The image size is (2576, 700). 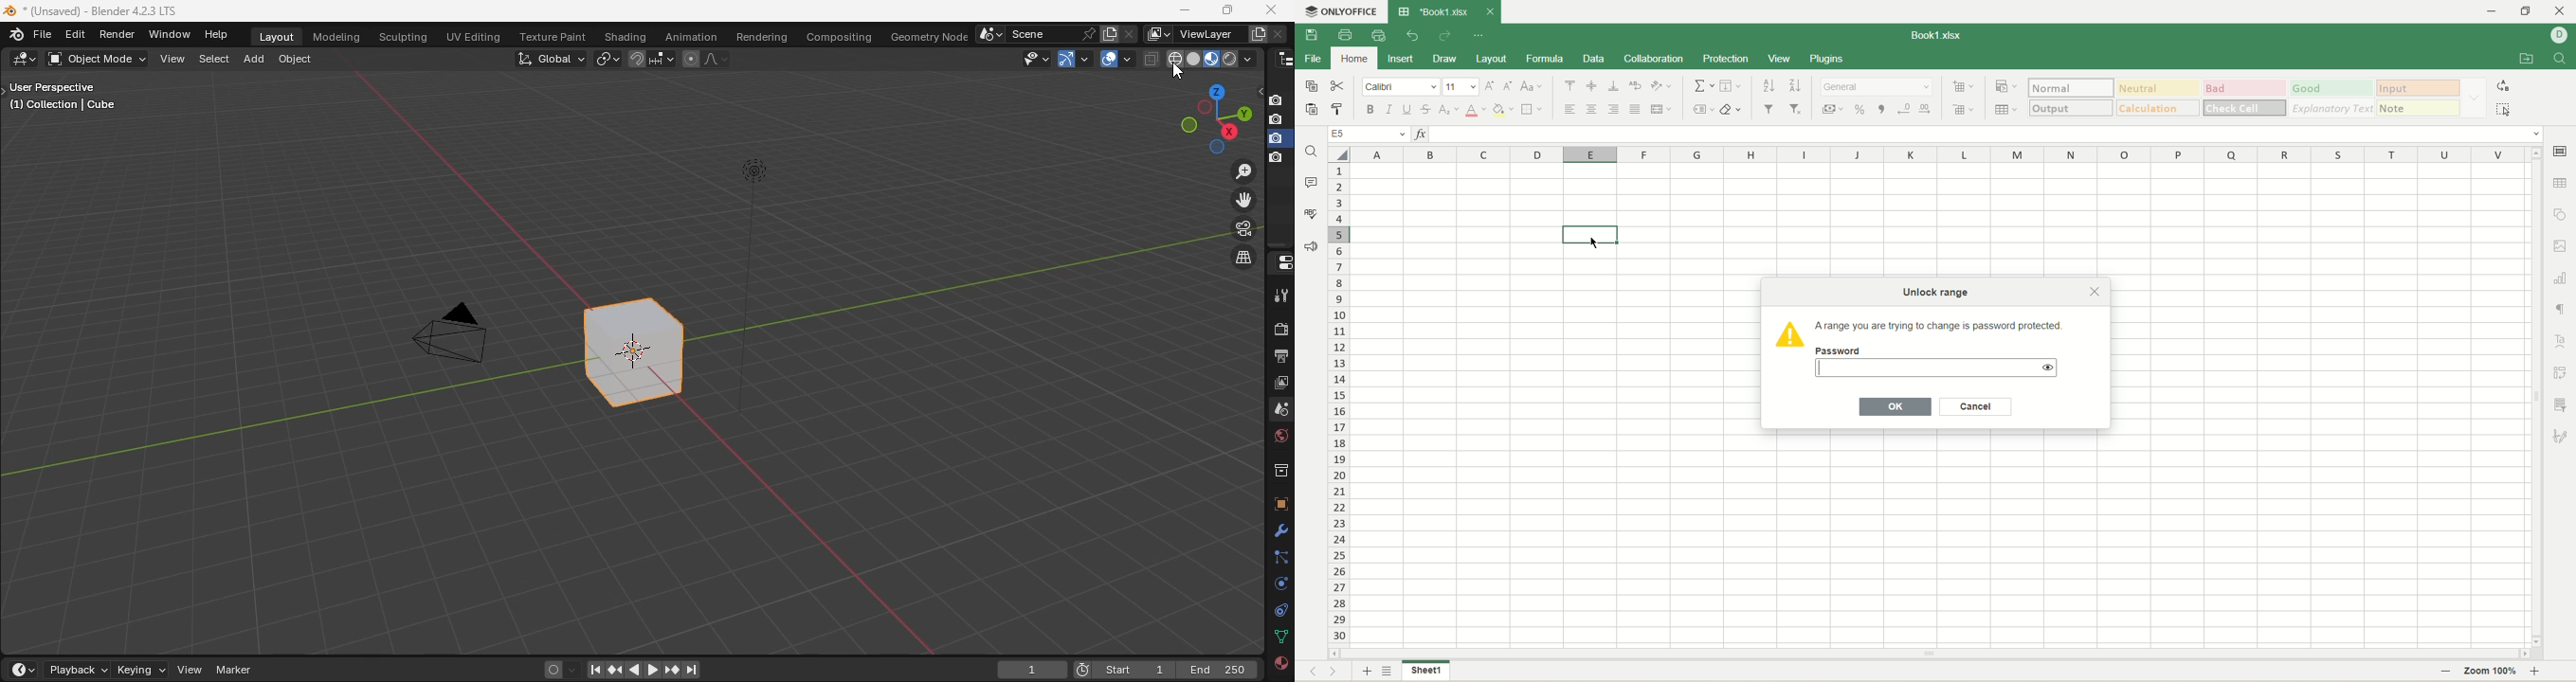 What do you see at coordinates (1943, 151) in the screenshot?
I see `column name` at bounding box center [1943, 151].